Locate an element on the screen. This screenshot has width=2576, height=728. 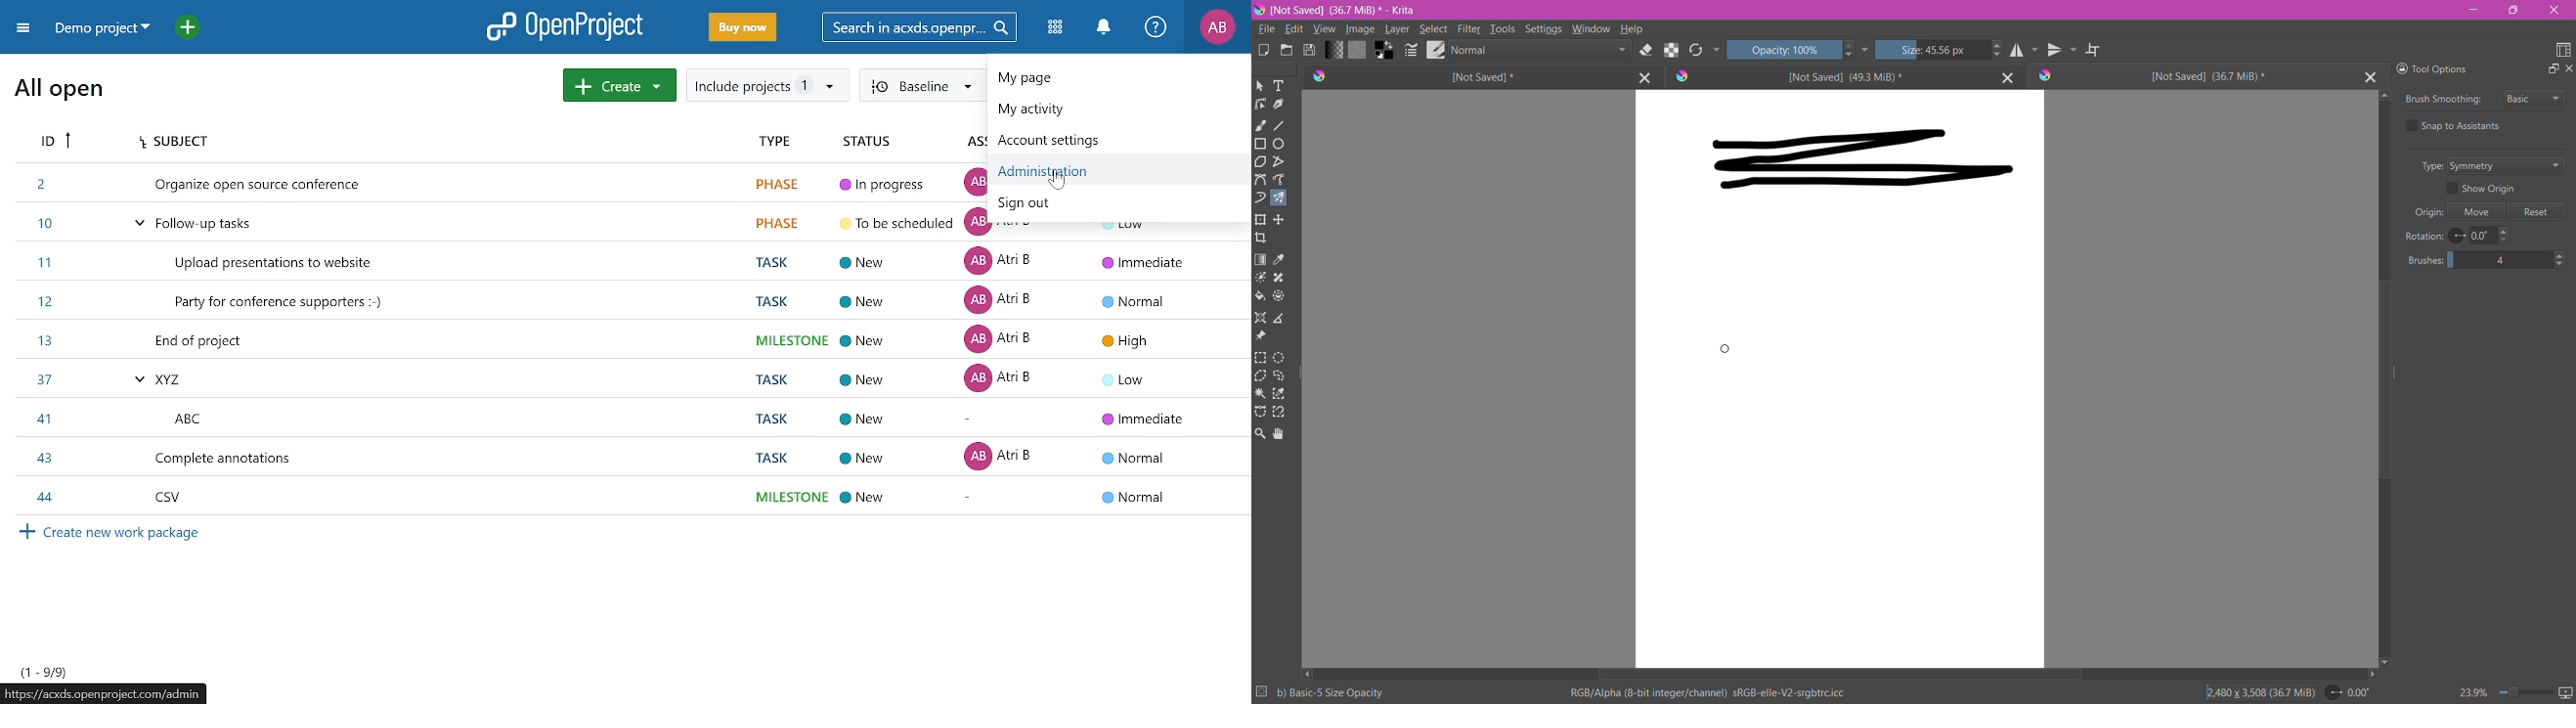
Magnetic Curve Selection Tool is located at coordinates (1279, 412).